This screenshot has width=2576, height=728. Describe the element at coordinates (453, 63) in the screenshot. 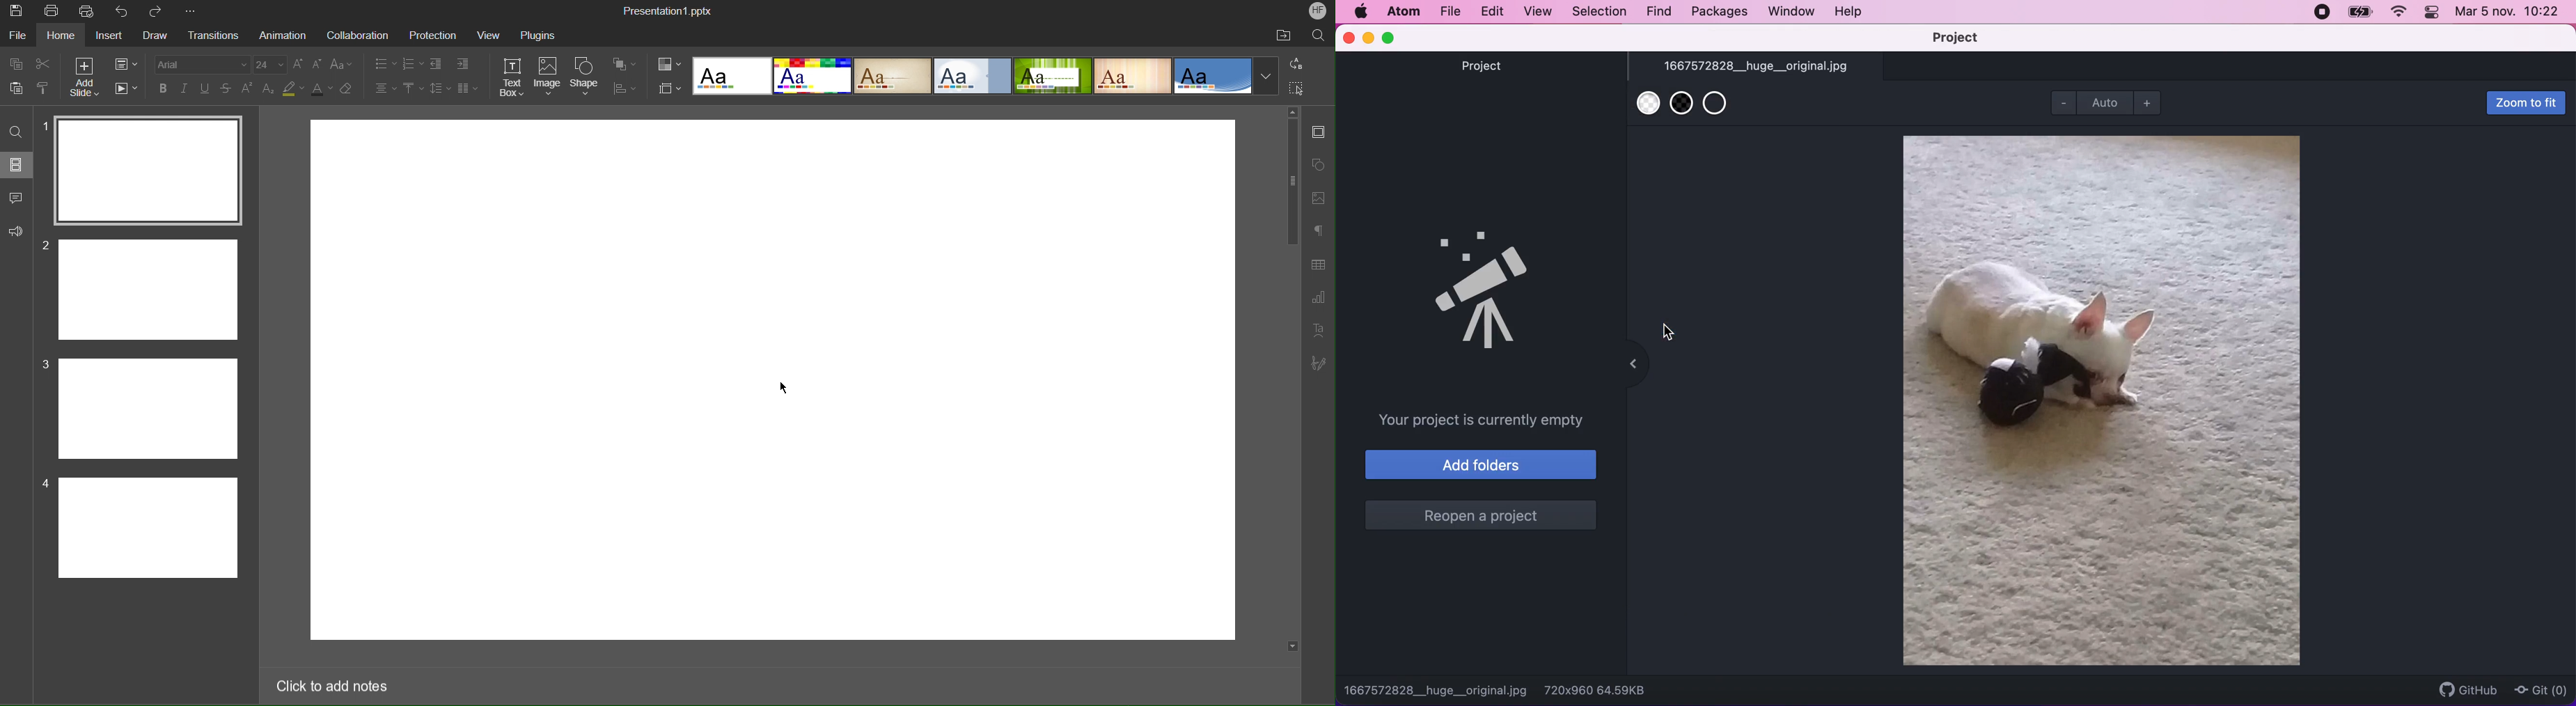

I see `Indents` at that location.